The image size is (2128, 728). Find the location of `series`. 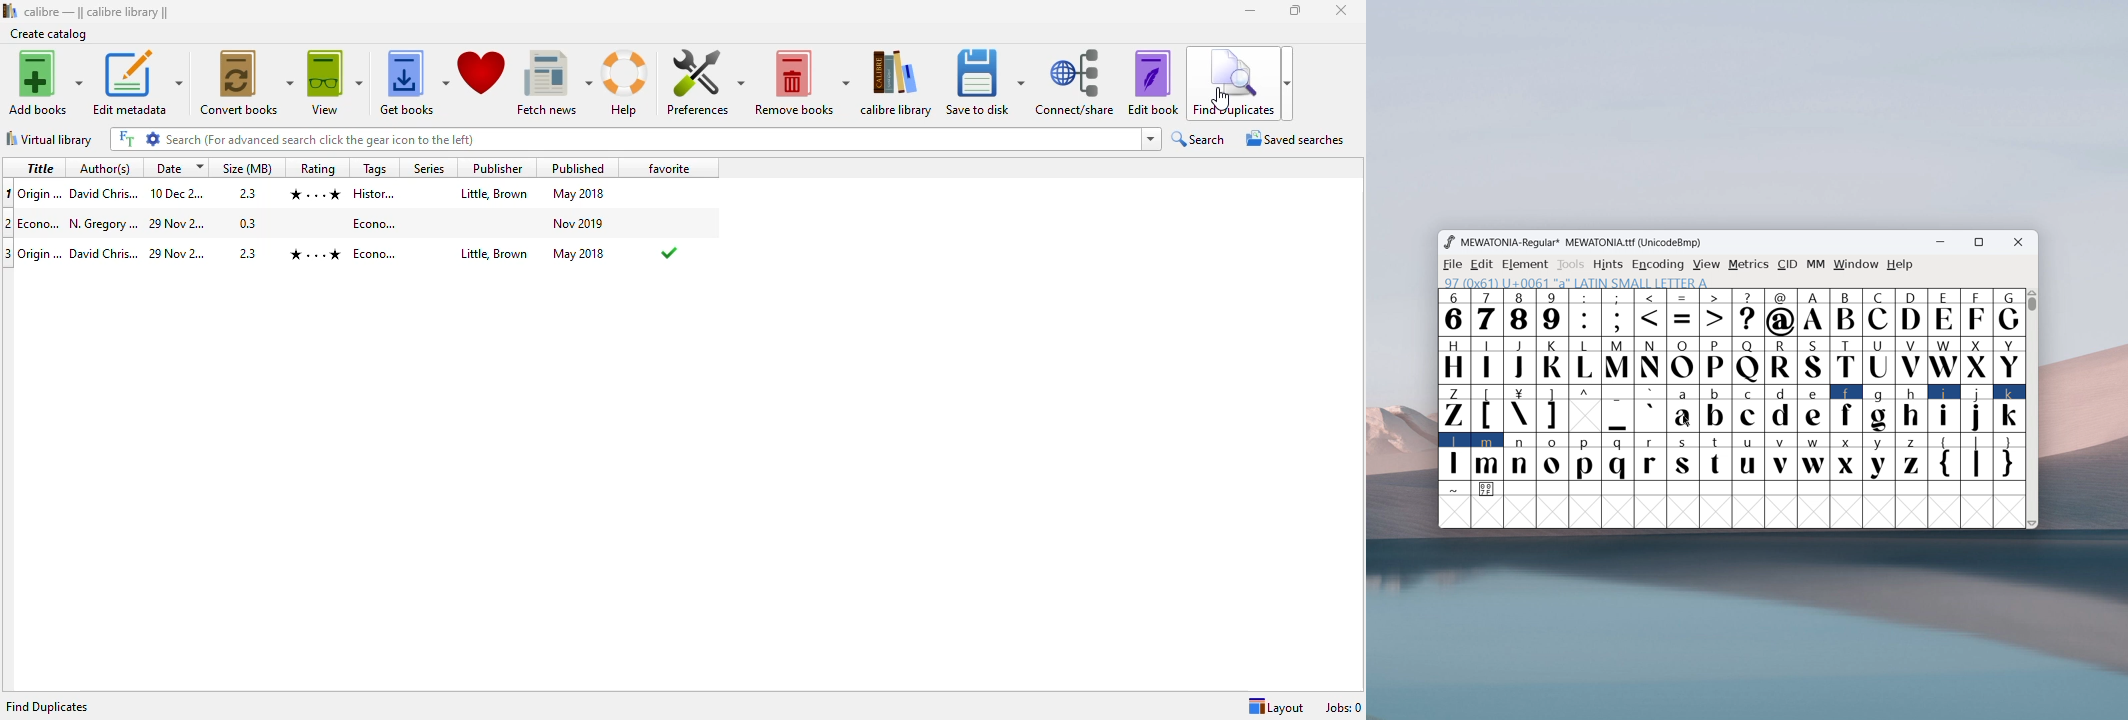

series is located at coordinates (428, 168).